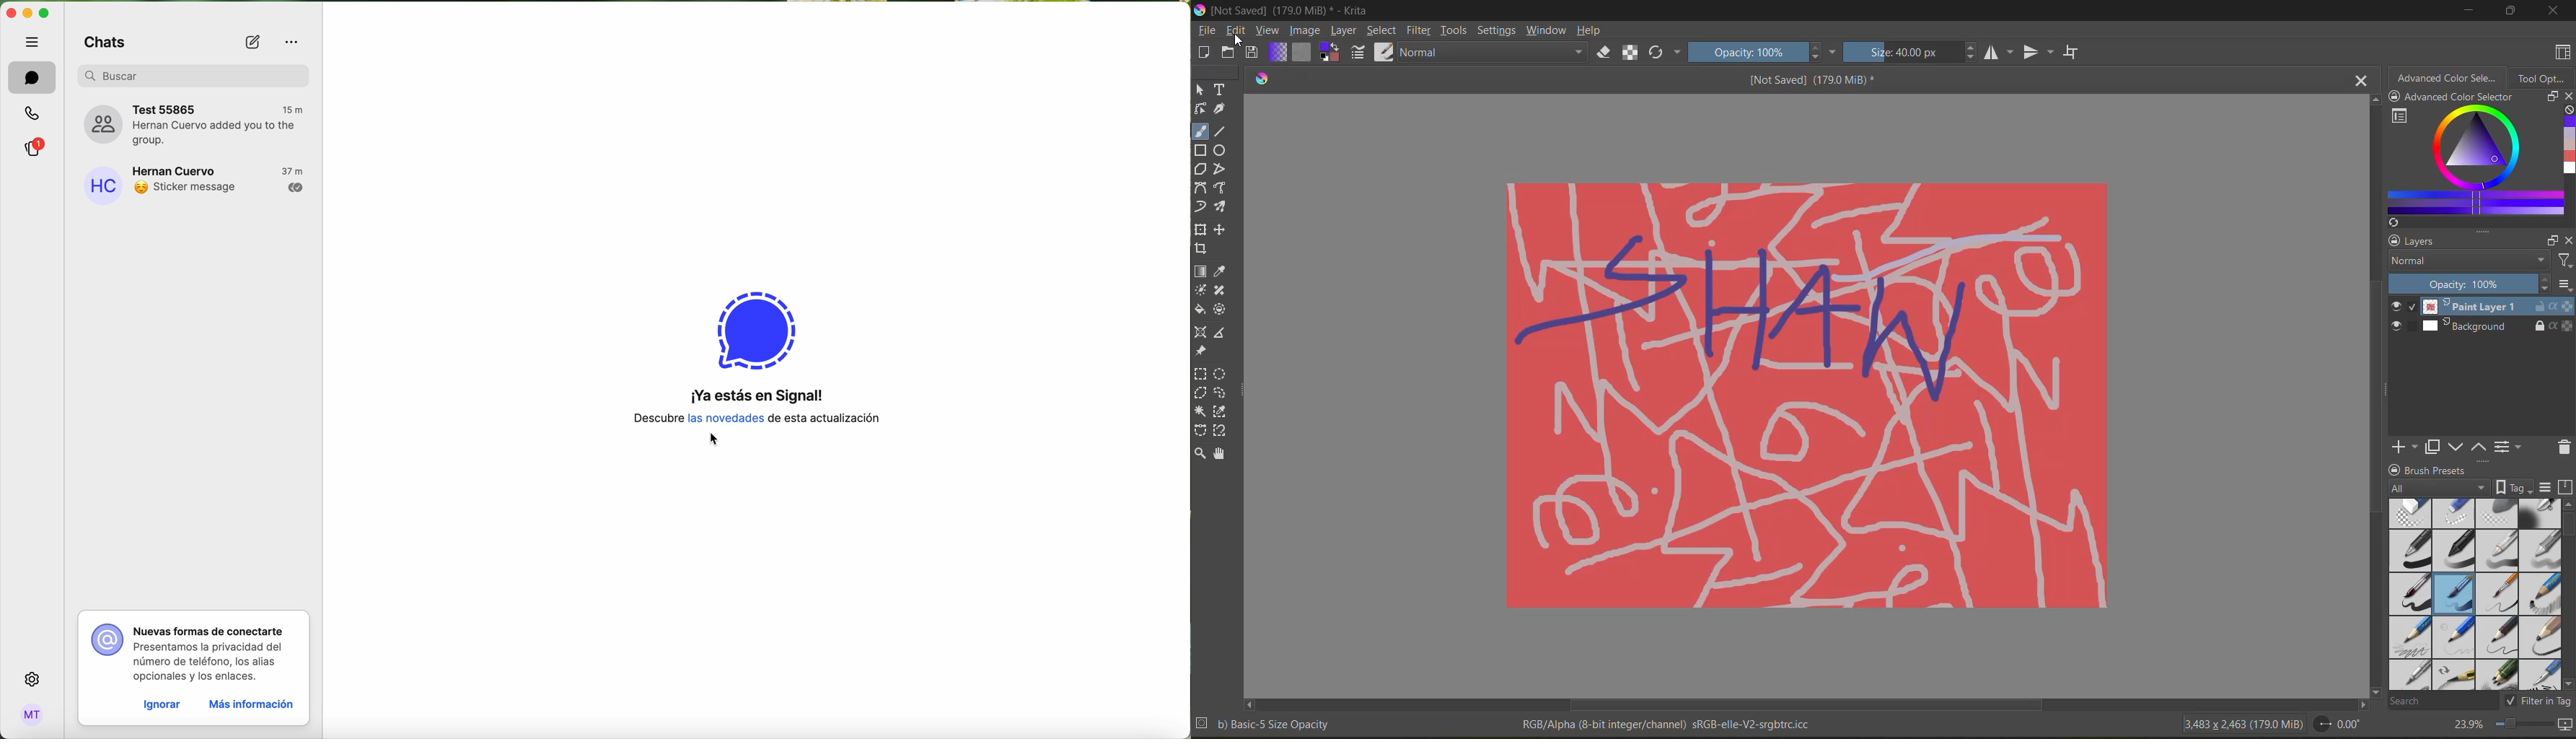 Image resolution: width=2576 pixels, height=756 pixels. What do you see at coordinates (1221, 310) in the screenshot?
I see `enclose and fill tool` at bounding box center [1221, 310].